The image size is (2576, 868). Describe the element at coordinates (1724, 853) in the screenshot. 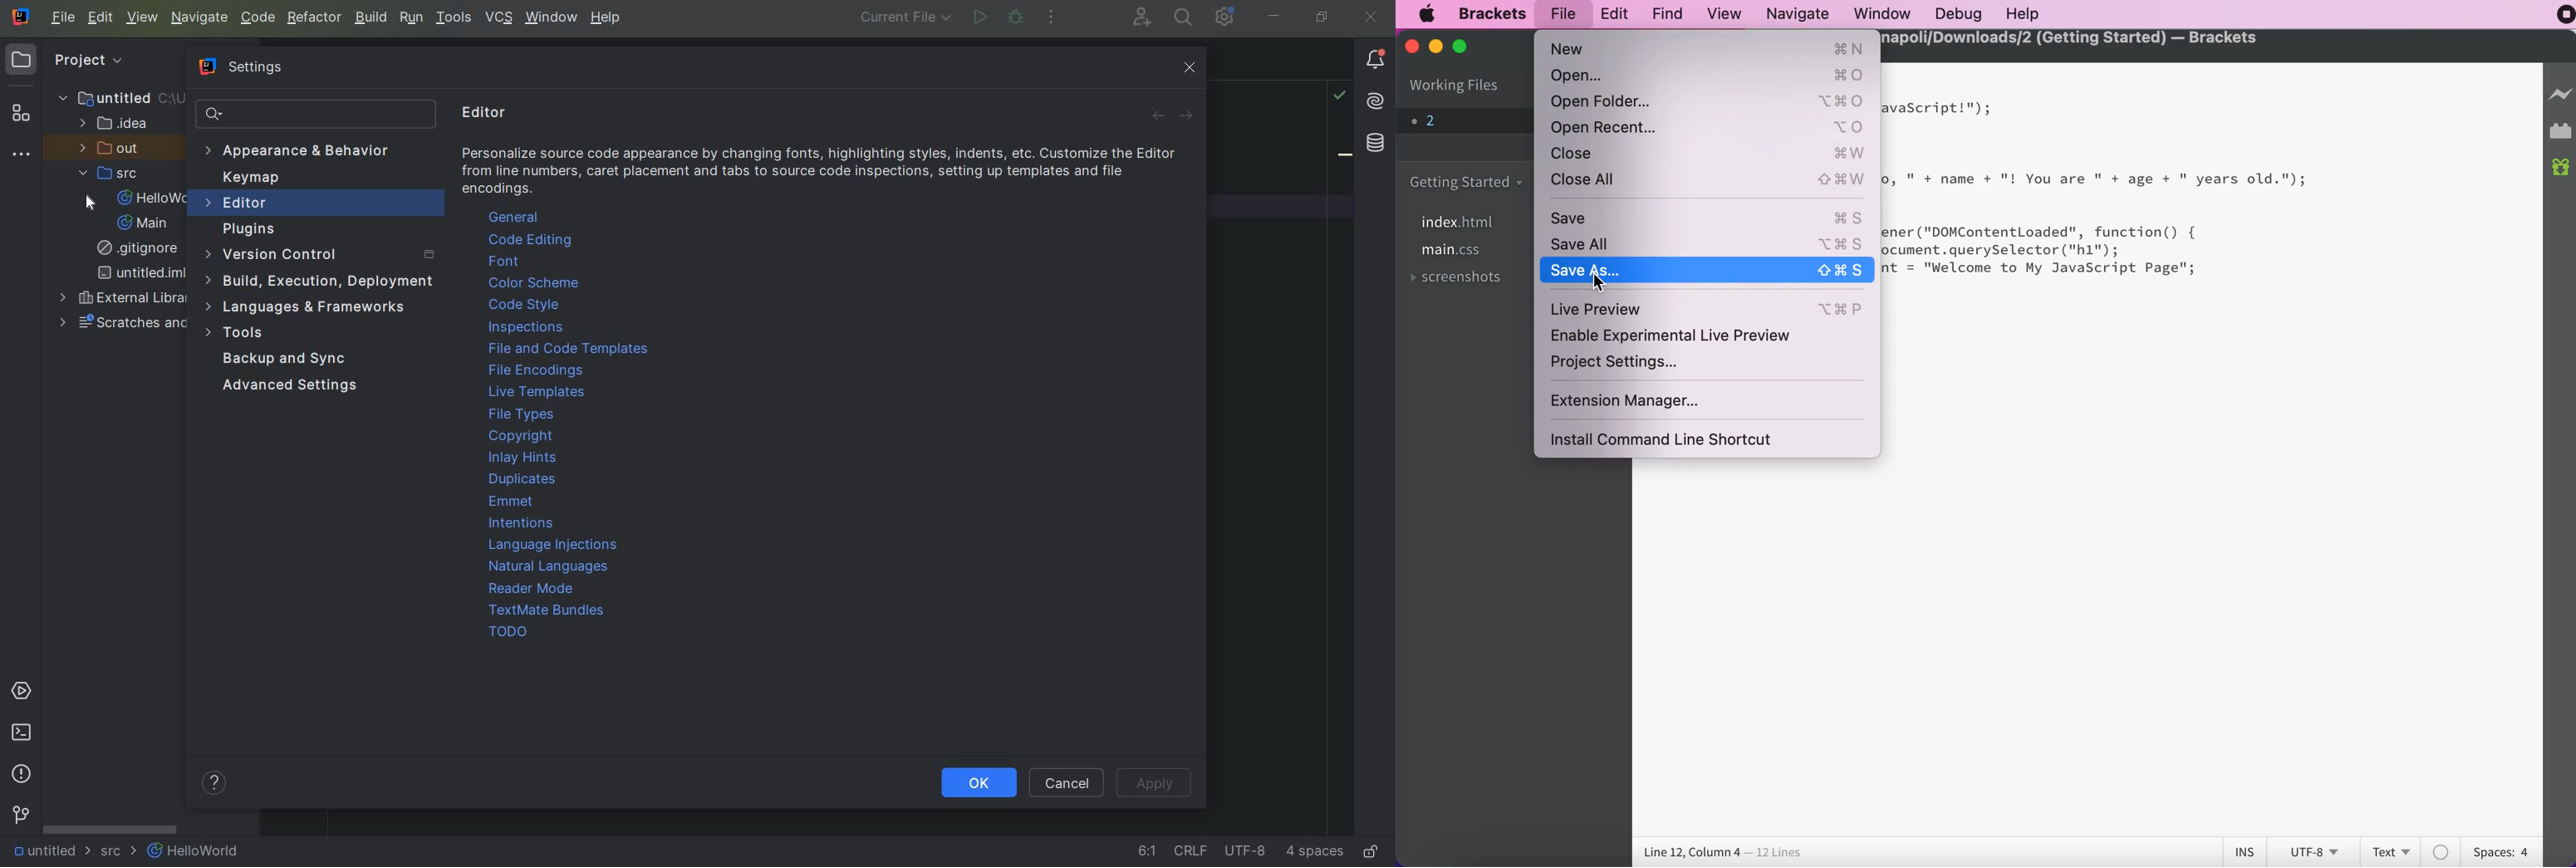

I see `line 12, column 4 - 12 lines` at that location.